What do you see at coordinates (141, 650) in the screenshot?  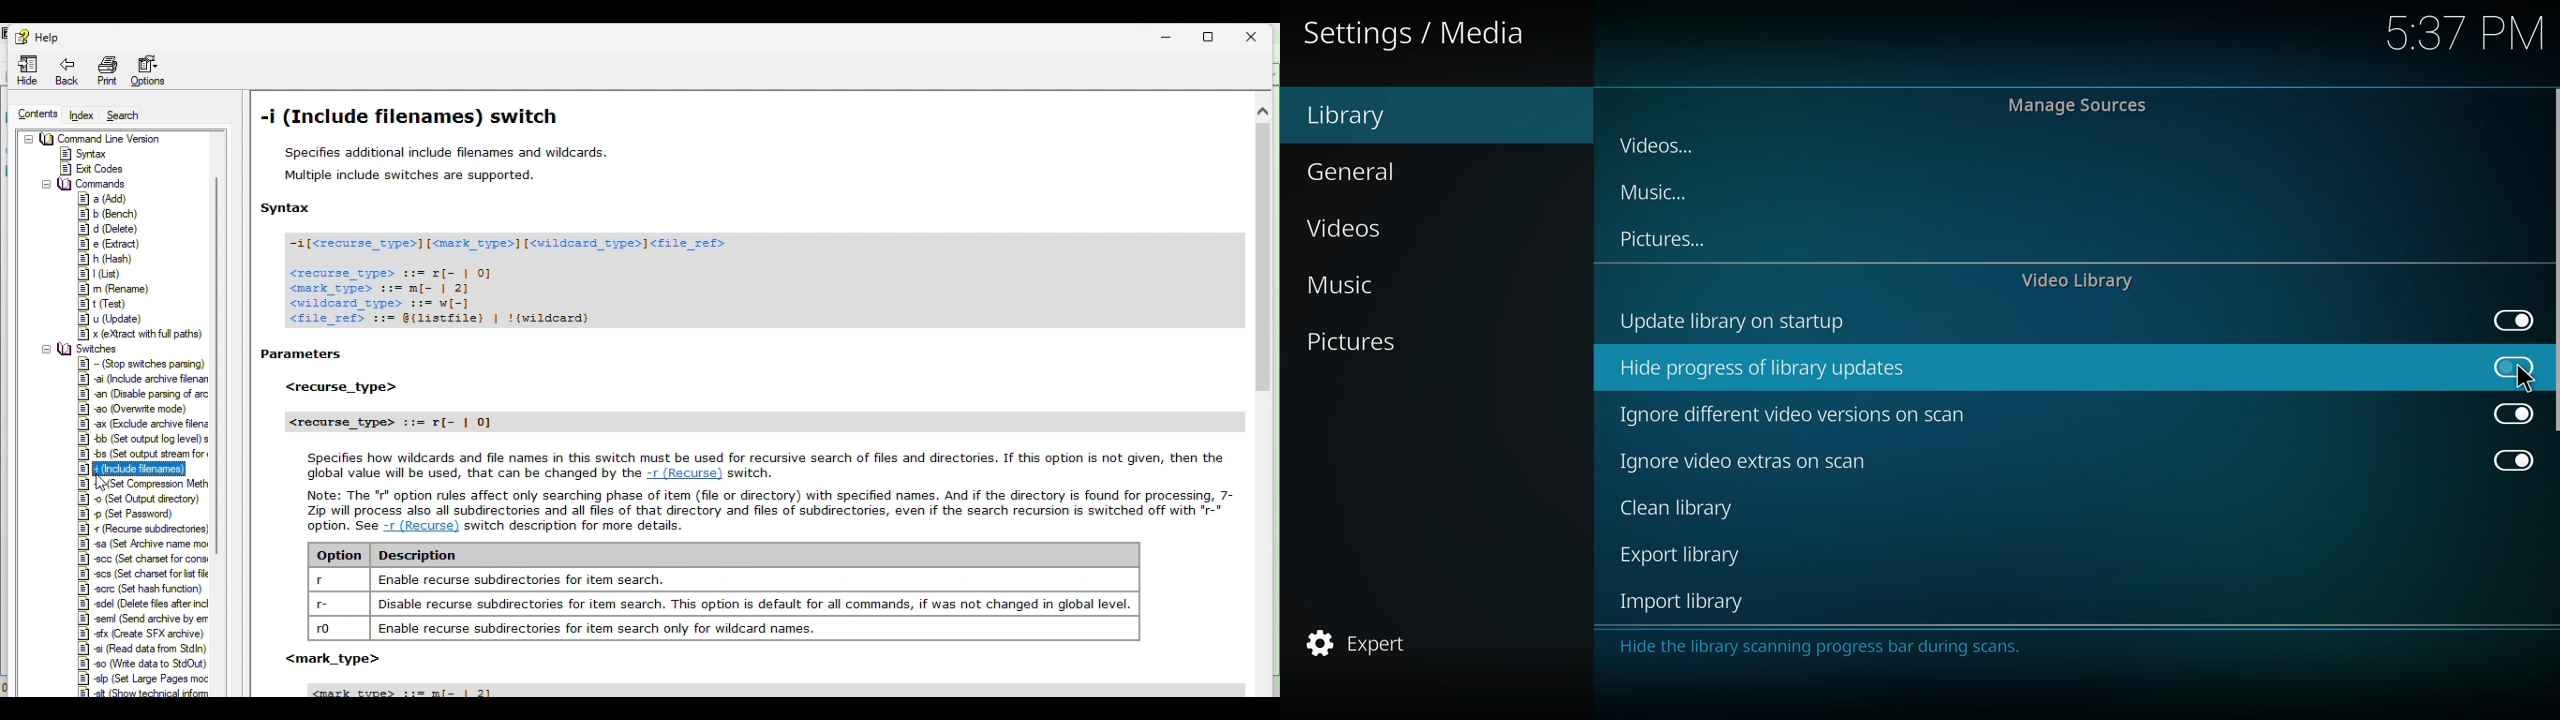 I see `read data from stdin` at bounding box center [141, 650].